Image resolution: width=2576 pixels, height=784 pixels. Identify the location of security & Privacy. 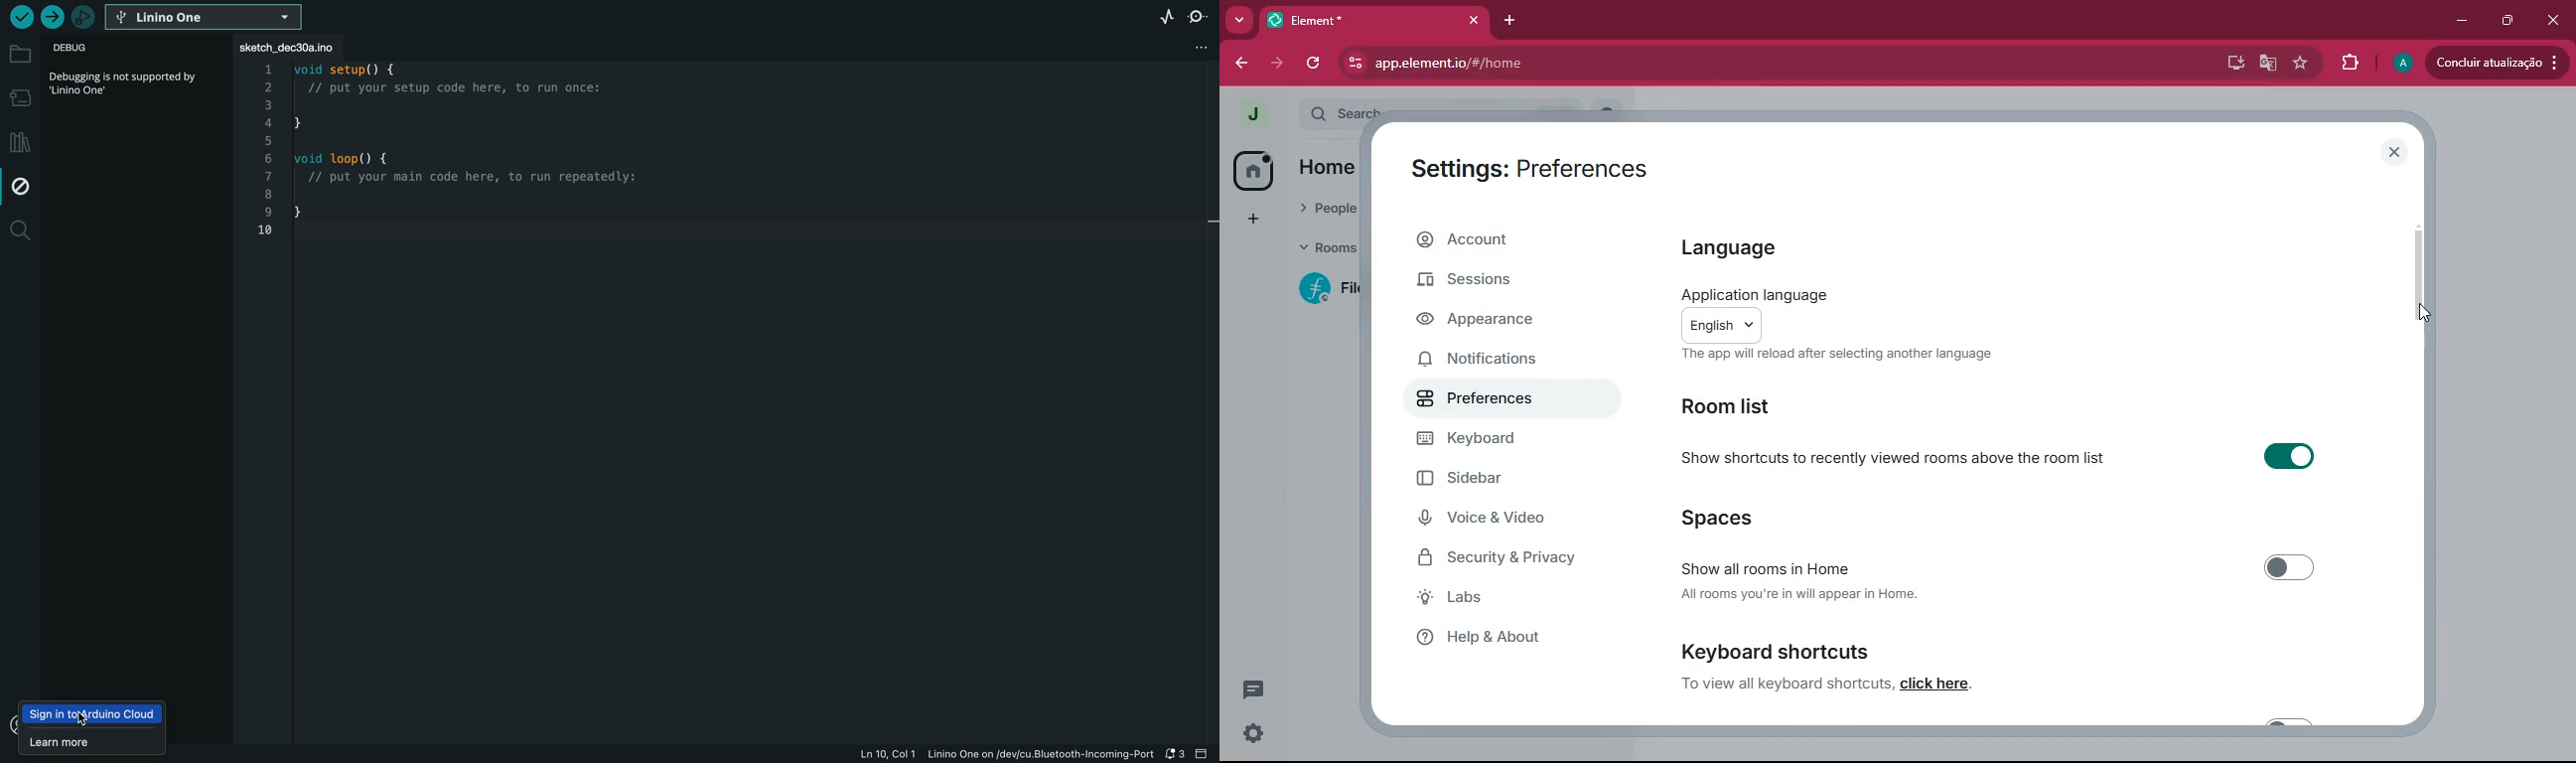
(1506, 558).